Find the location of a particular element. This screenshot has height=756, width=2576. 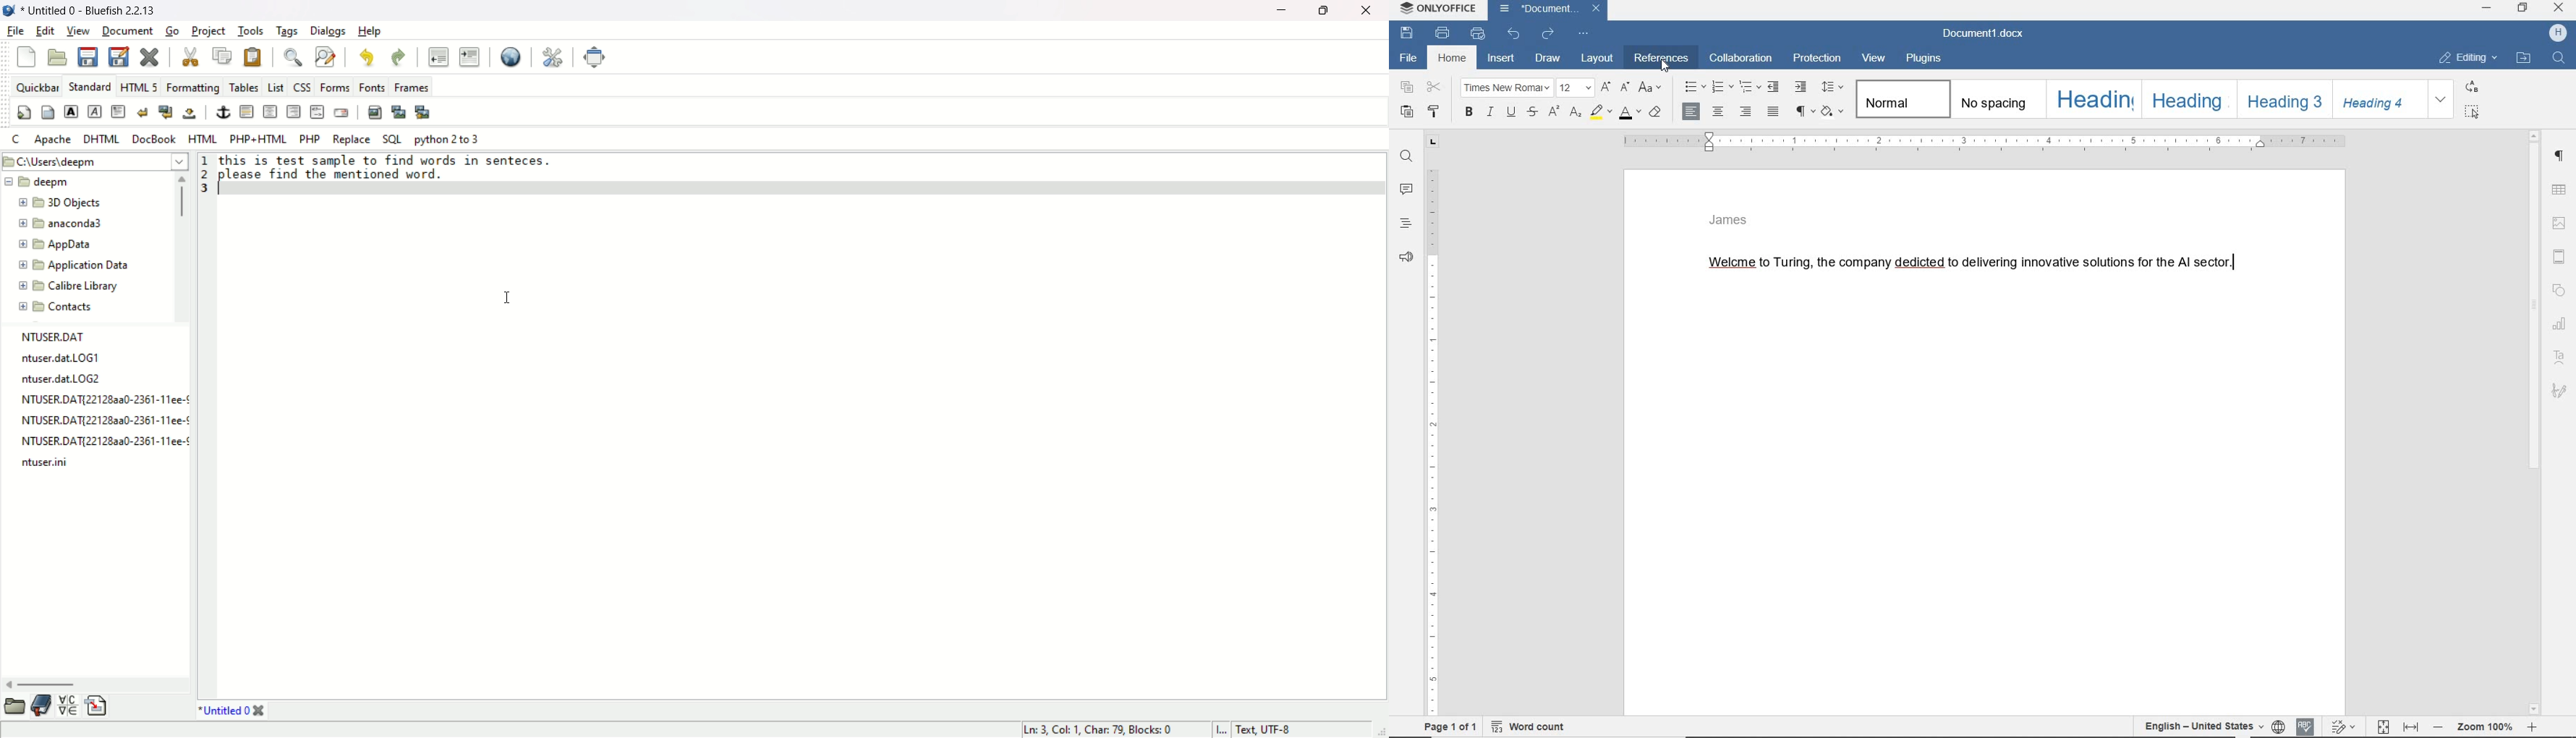

insert is located at coordinates (1502, 59).